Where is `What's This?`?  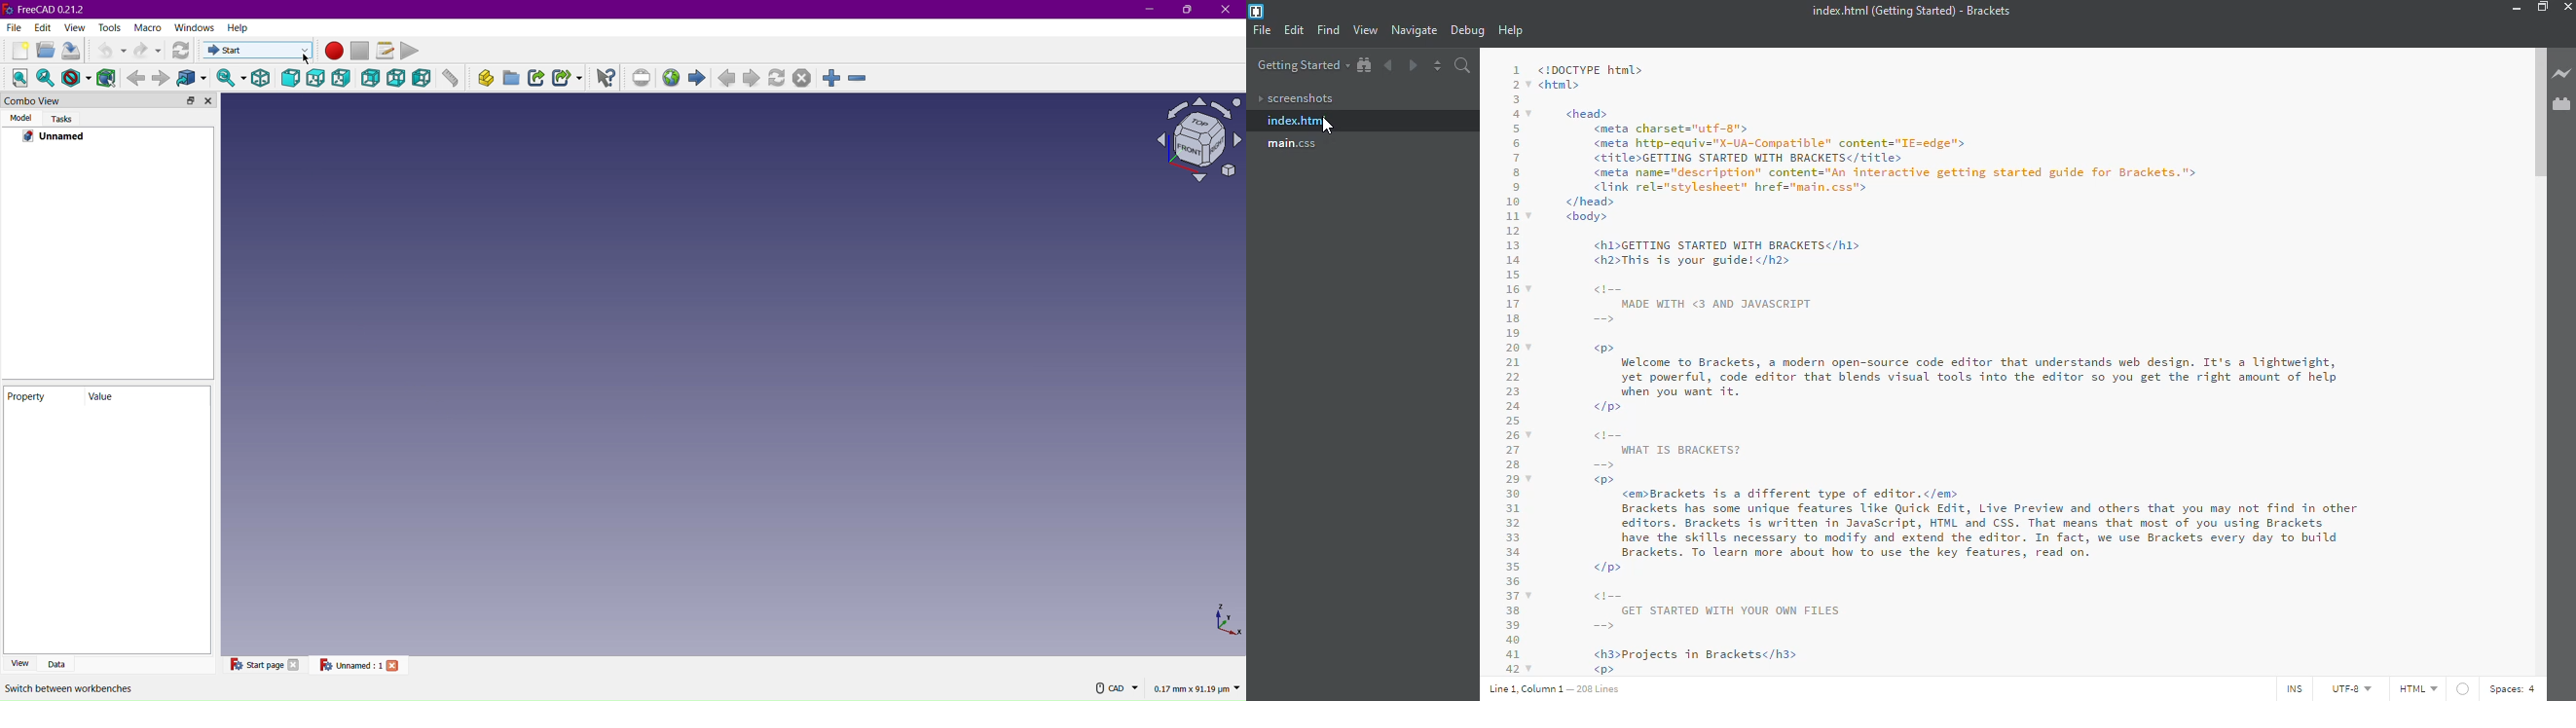 What's This? is located at coordinates (606, 77).